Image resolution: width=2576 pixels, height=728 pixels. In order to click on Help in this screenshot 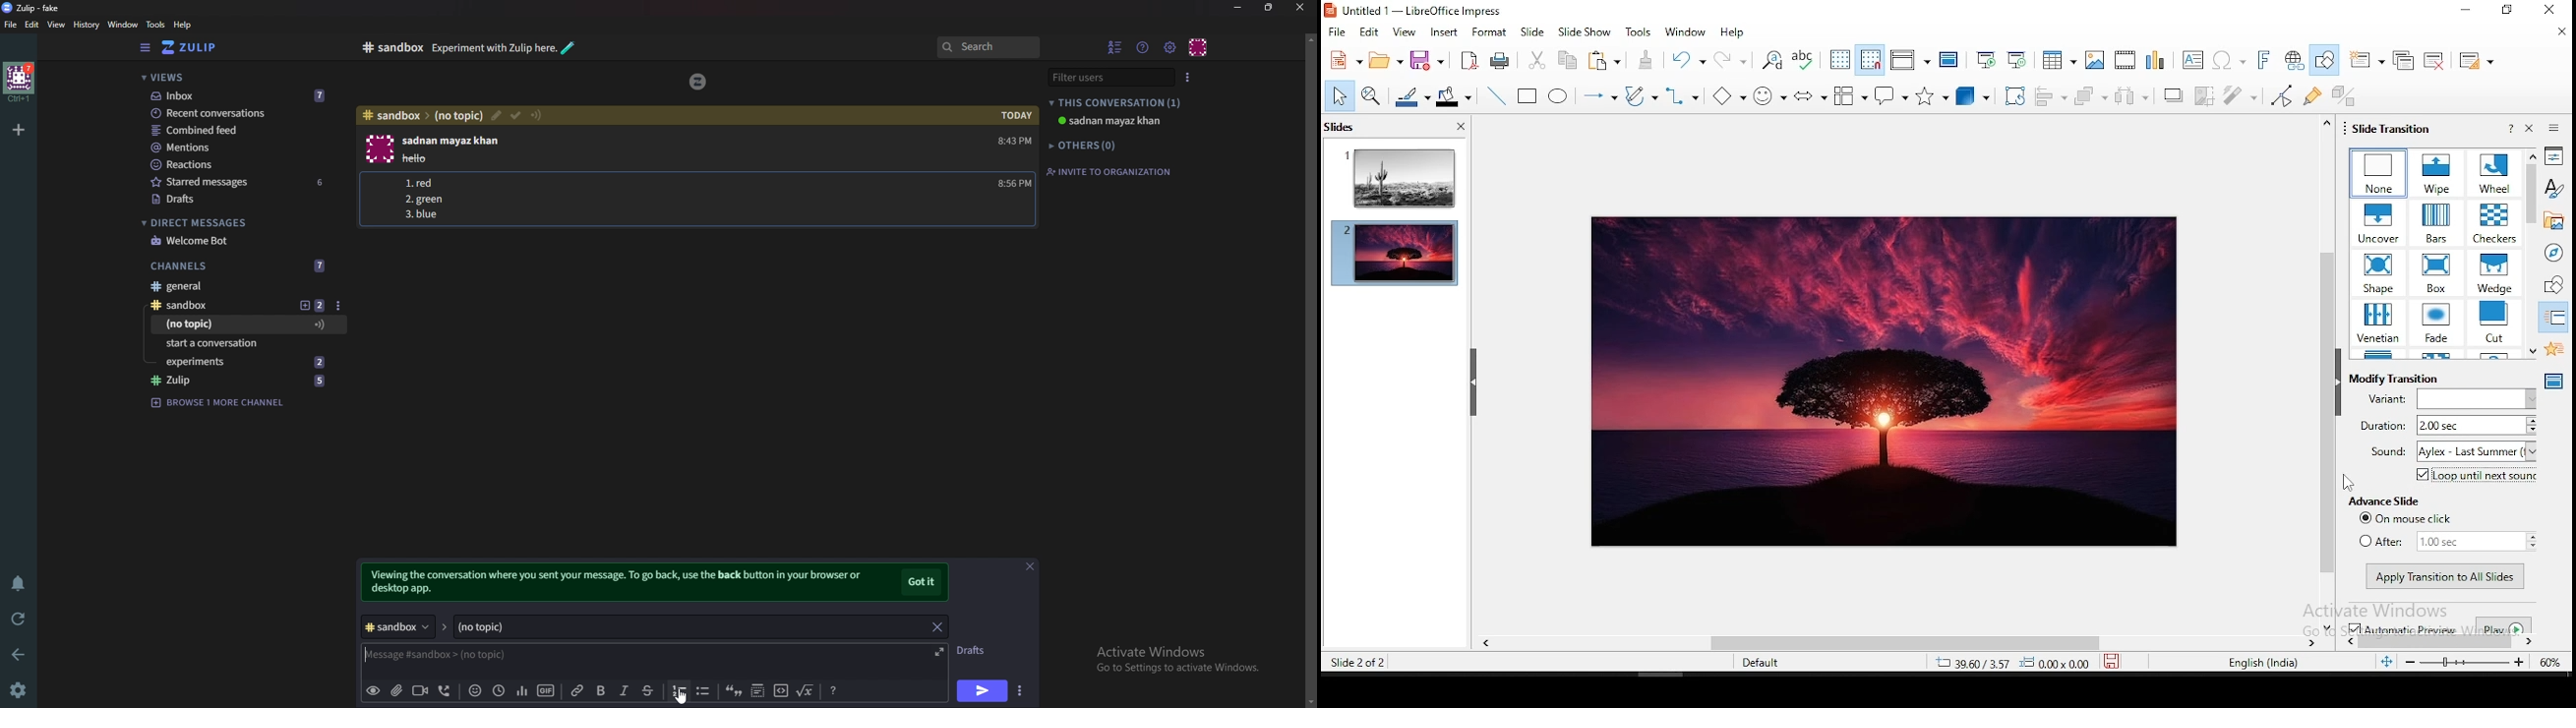, I will do `click(672, 48)`.